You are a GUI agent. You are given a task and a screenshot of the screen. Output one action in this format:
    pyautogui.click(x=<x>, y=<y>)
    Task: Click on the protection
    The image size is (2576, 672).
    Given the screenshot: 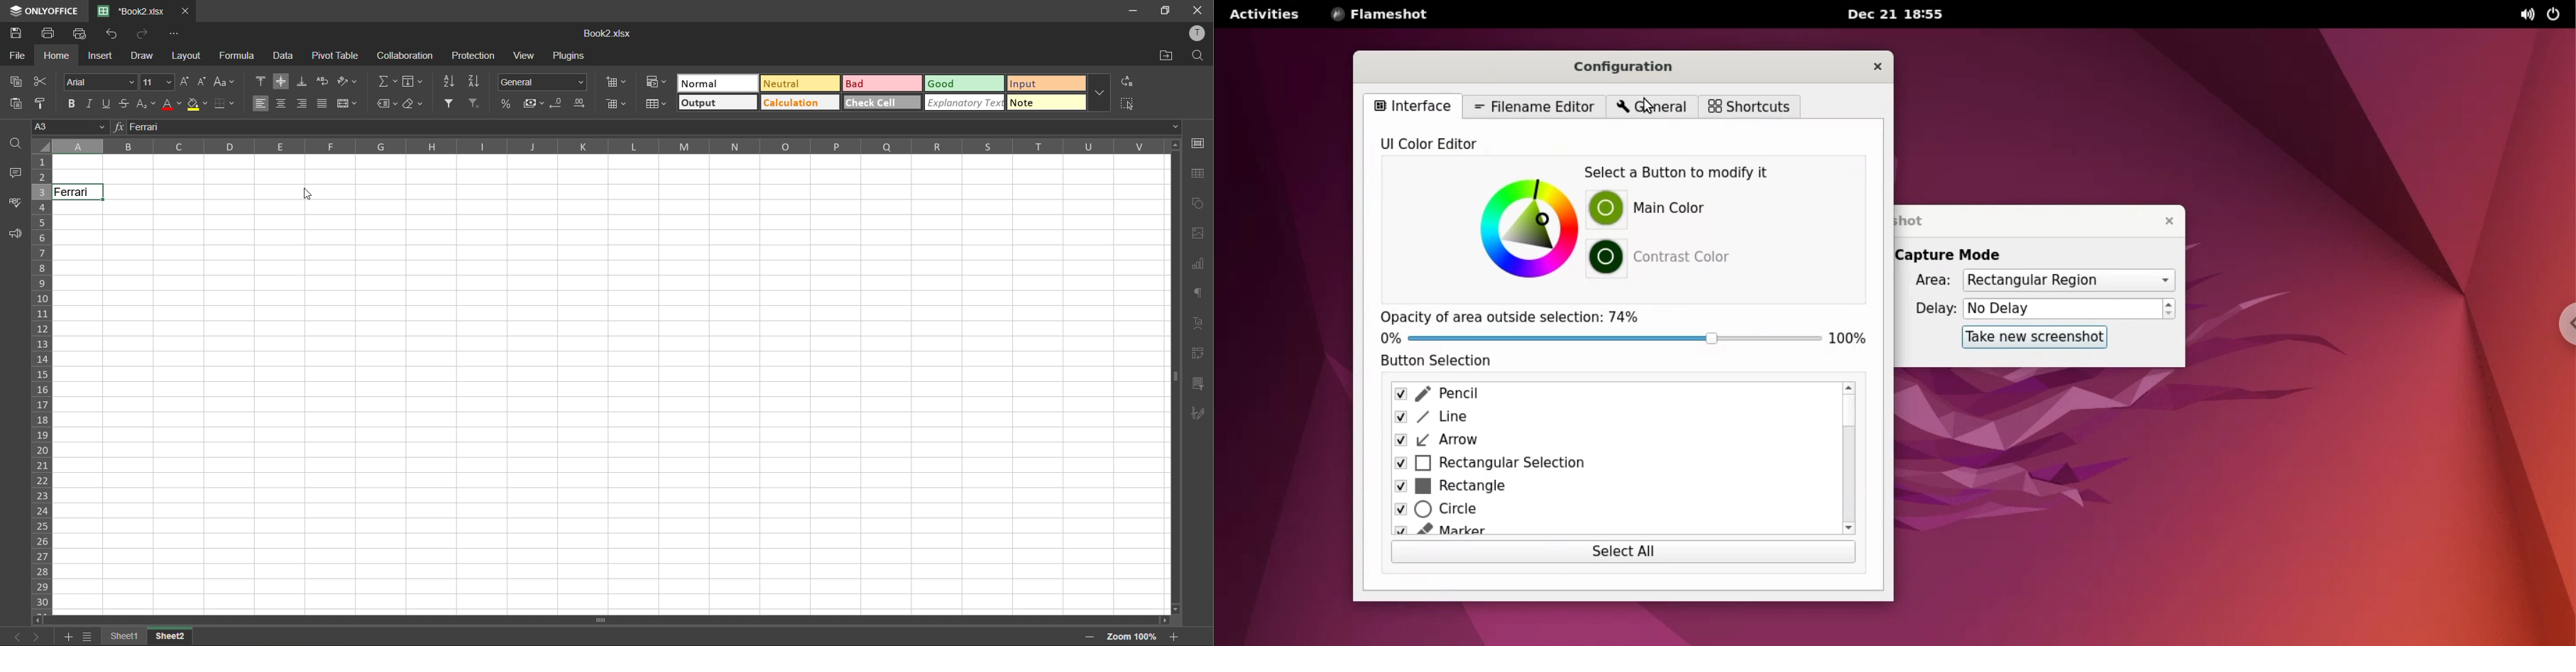 What is the action you would take?
    pyautogui.click(x=475, y=57)
    